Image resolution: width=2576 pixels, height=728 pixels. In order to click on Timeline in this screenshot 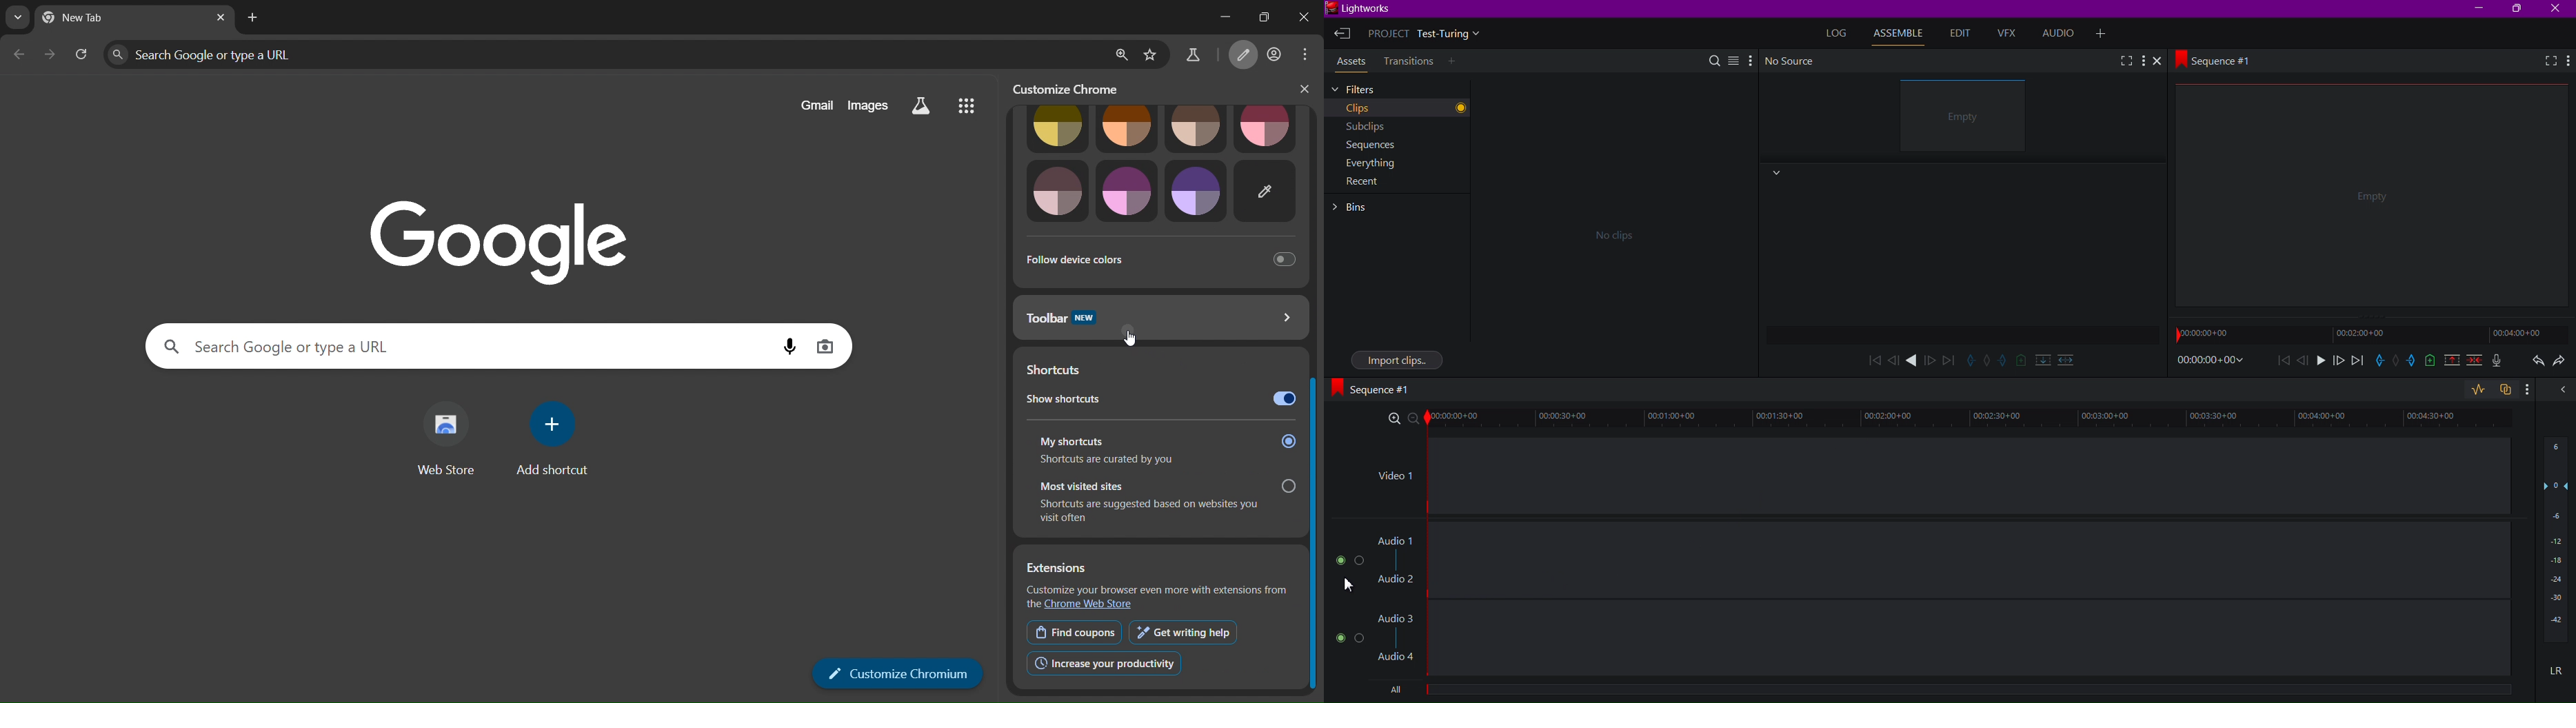, I will do `click(1977, 420)`.